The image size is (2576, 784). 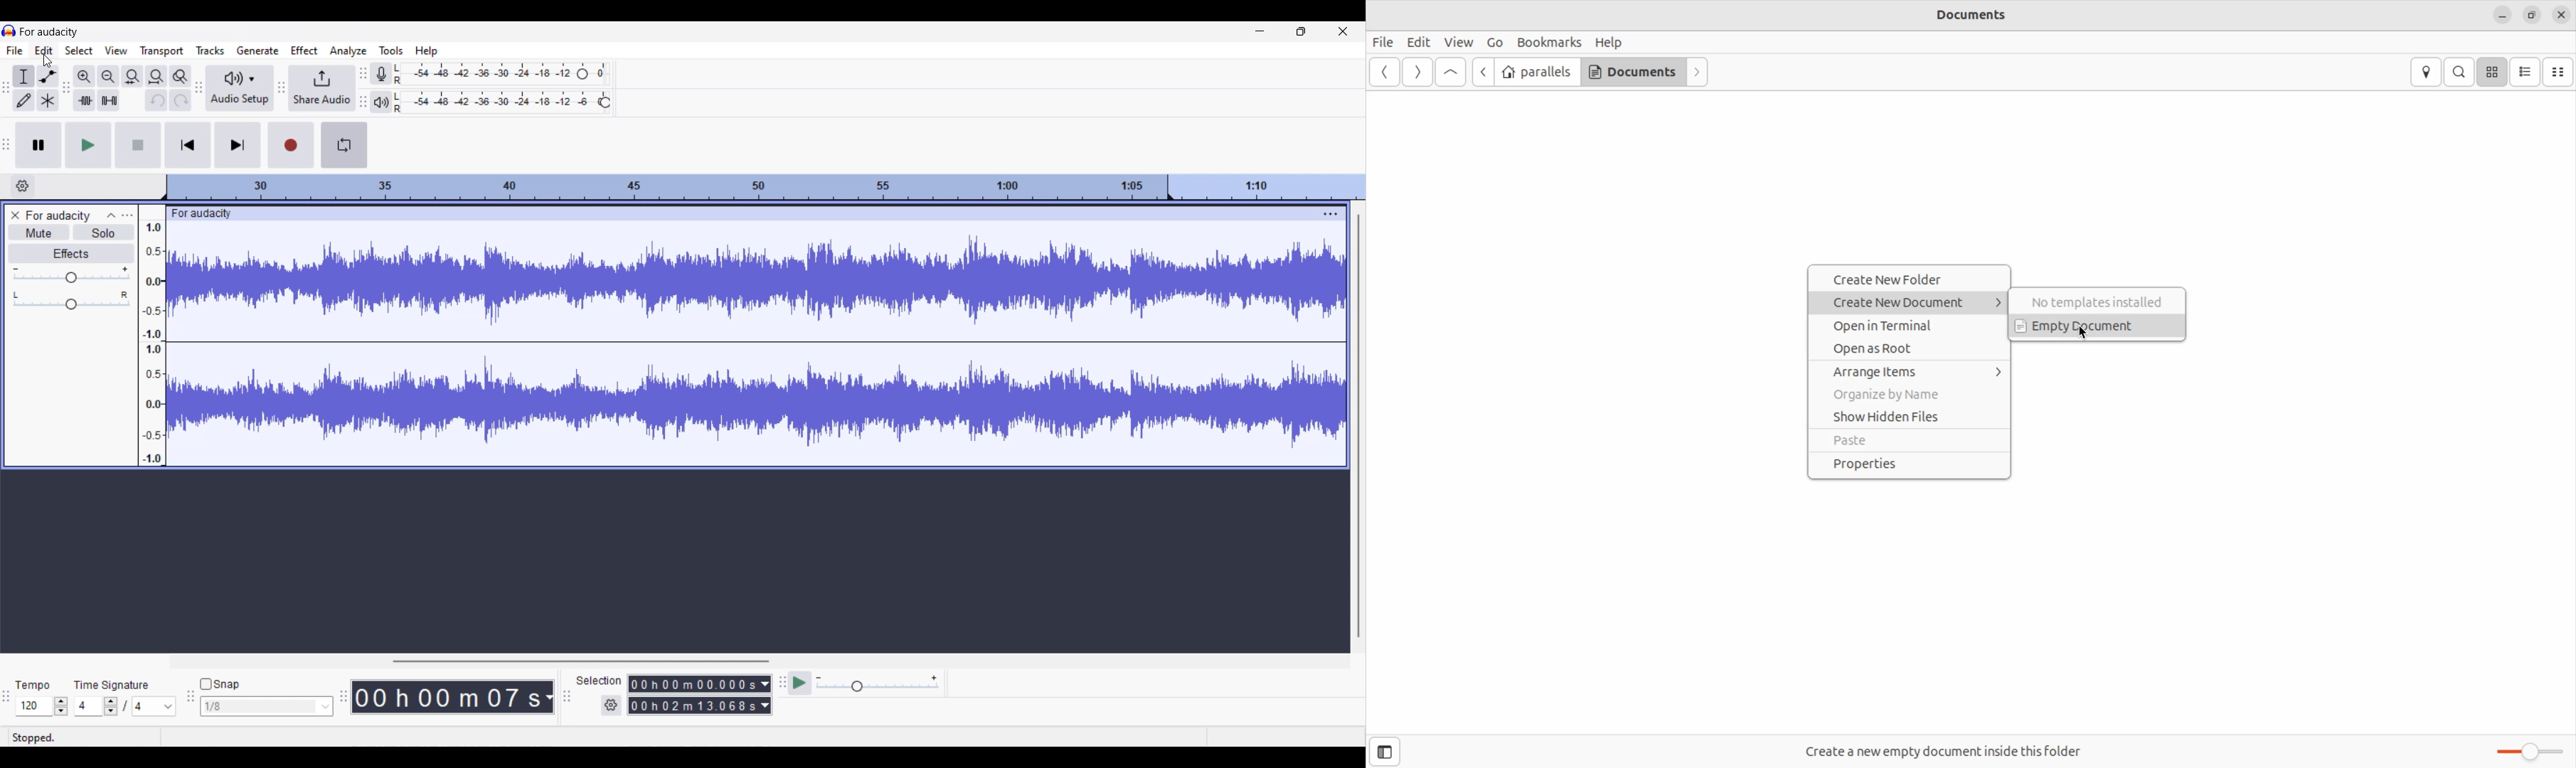 What do you see at coordinates (48, 100) in the screenshot?
I see `Multi-tool` at bounding box center [48, 100].